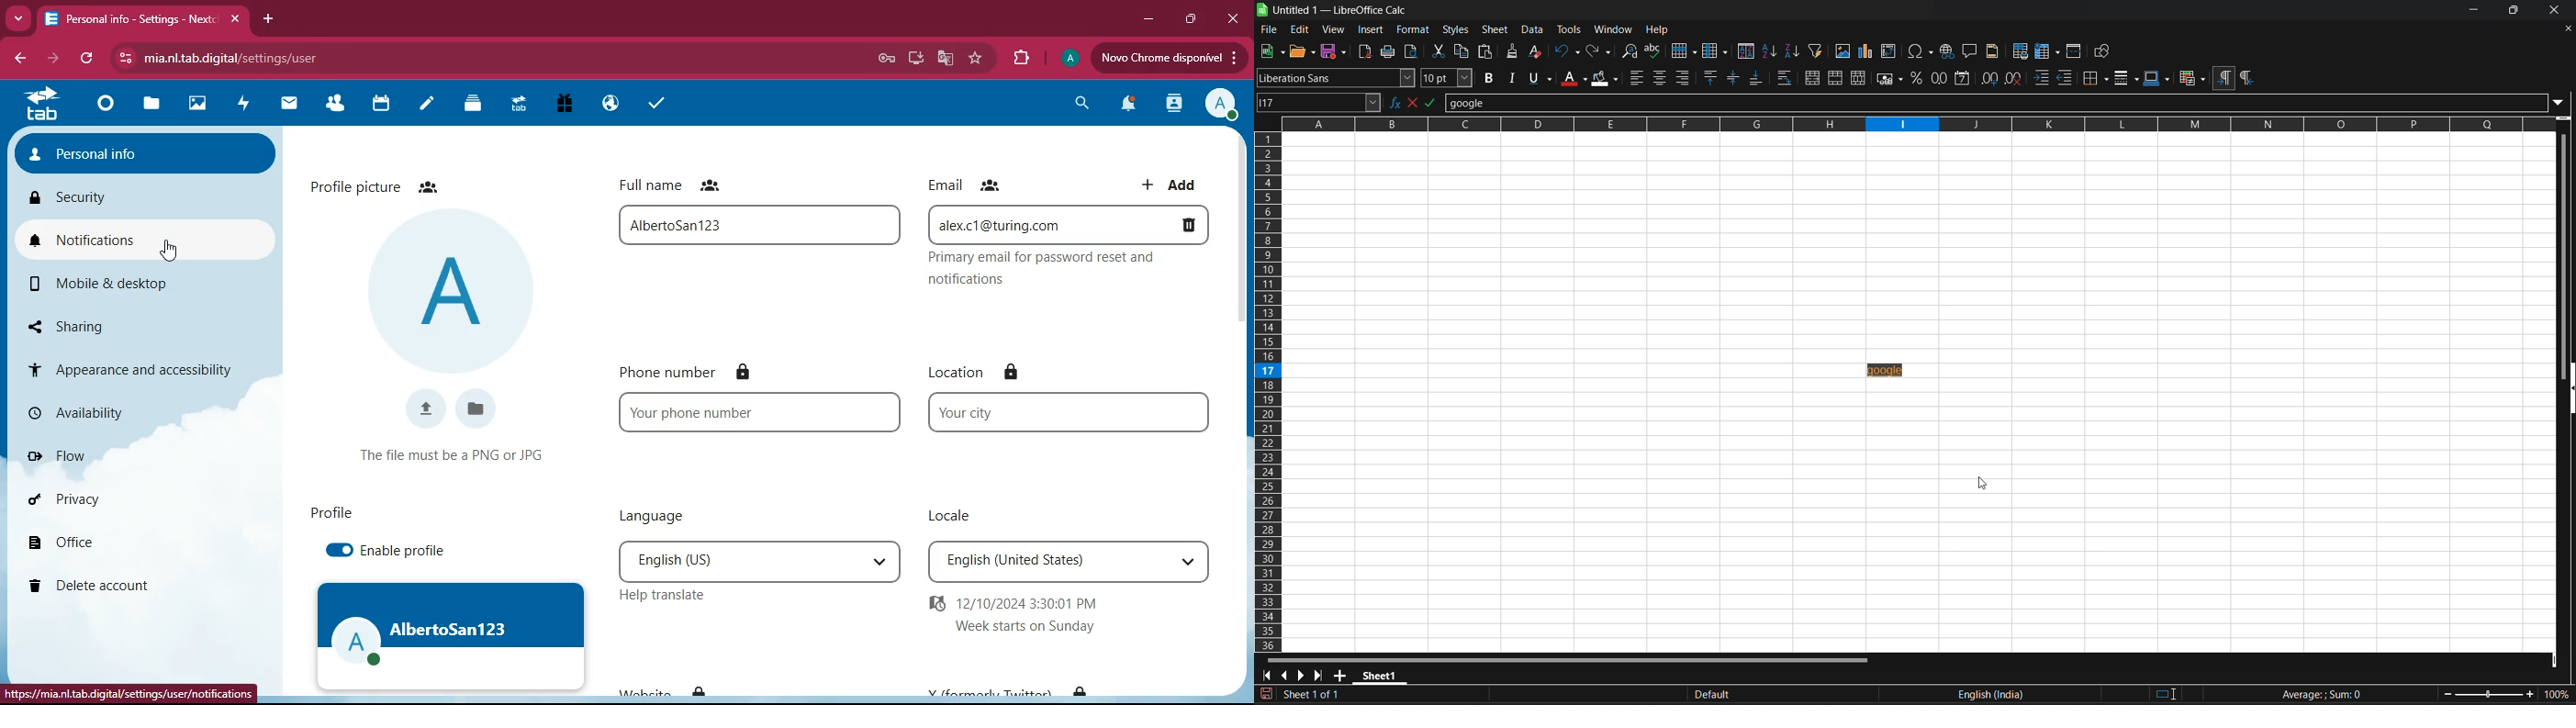  I want to click on full name, so click(758, 227).